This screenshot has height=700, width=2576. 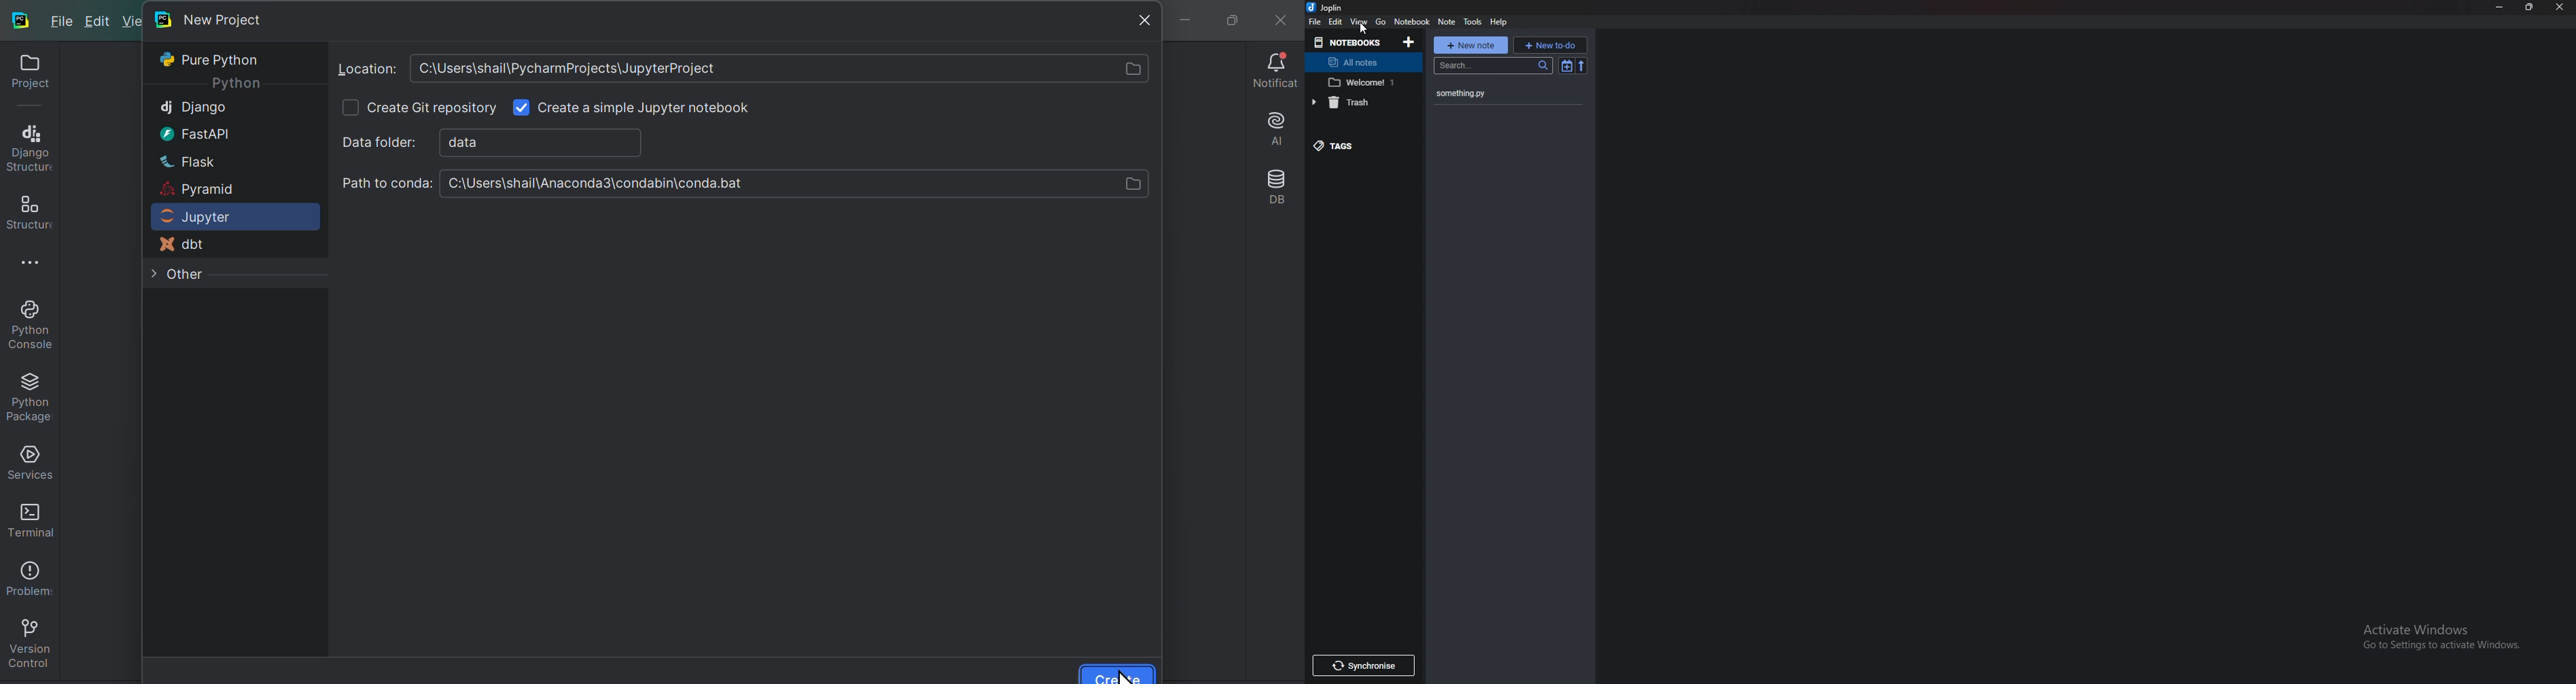 What do you see at coordinates (2449, 635) in the screenshot?
I see `activate windows` at bounding box center [2449, 635].